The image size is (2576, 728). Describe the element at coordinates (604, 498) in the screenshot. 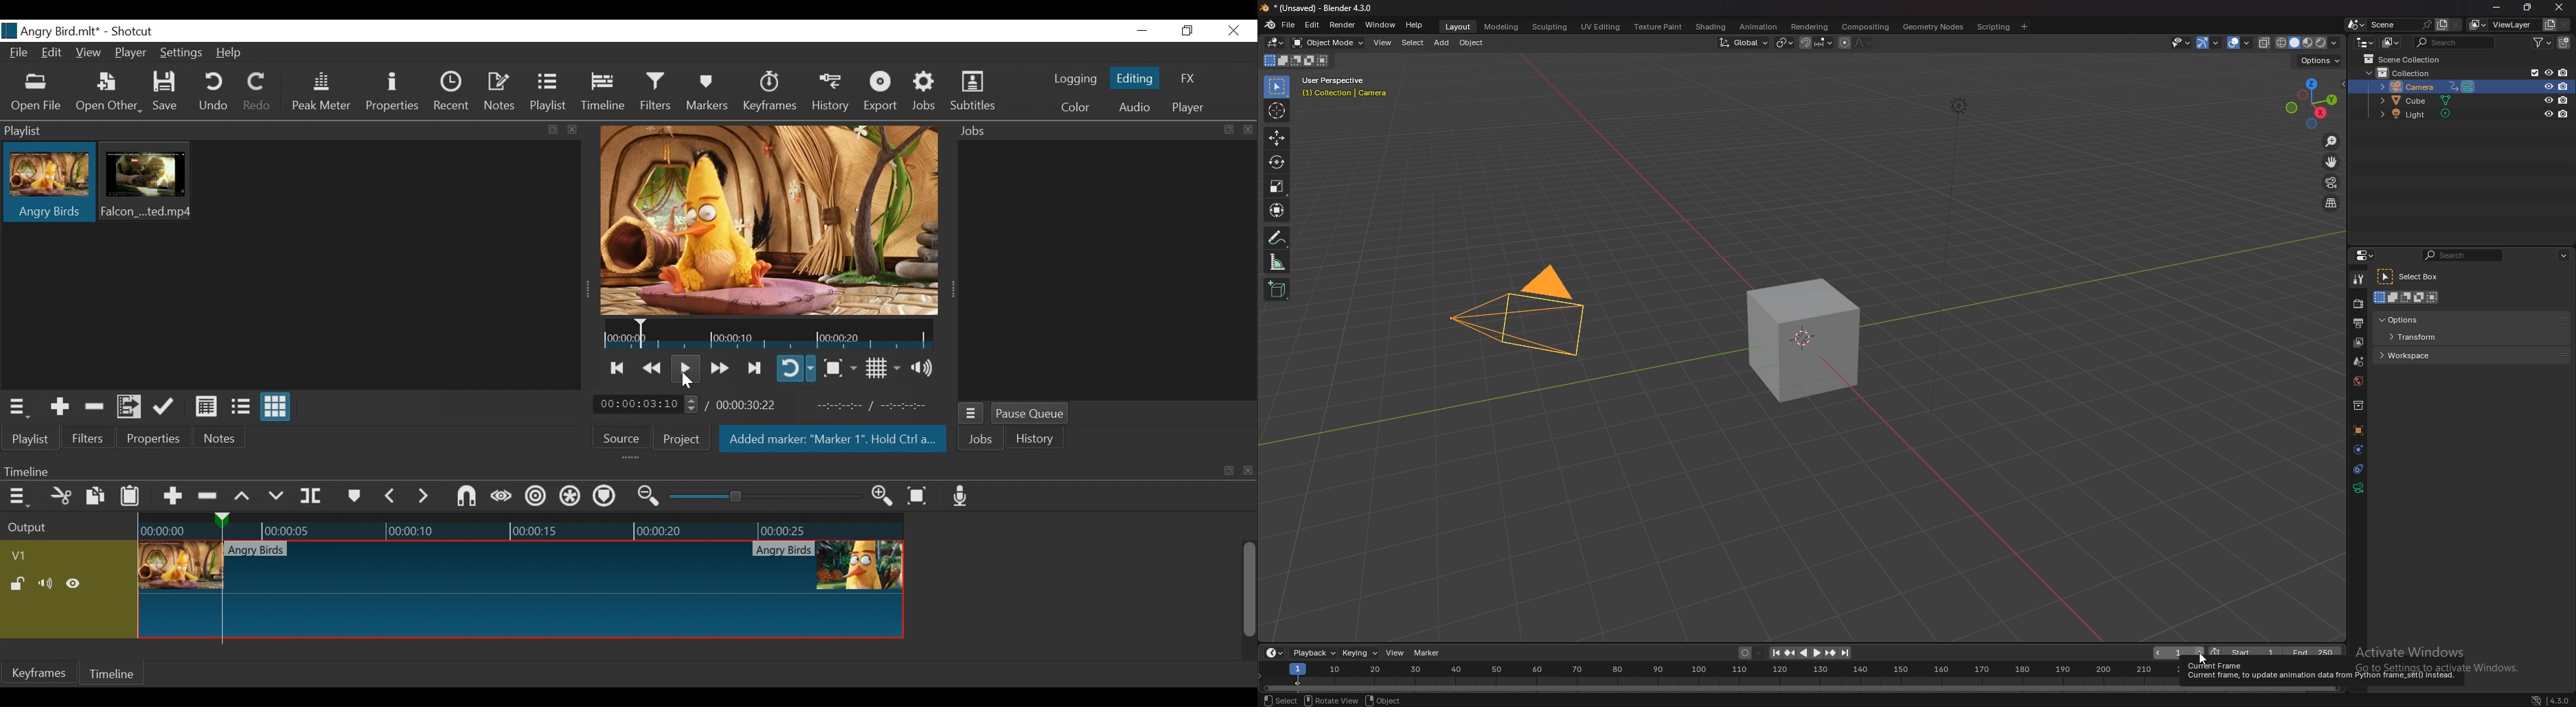

I see `Ripple markers` at that location.